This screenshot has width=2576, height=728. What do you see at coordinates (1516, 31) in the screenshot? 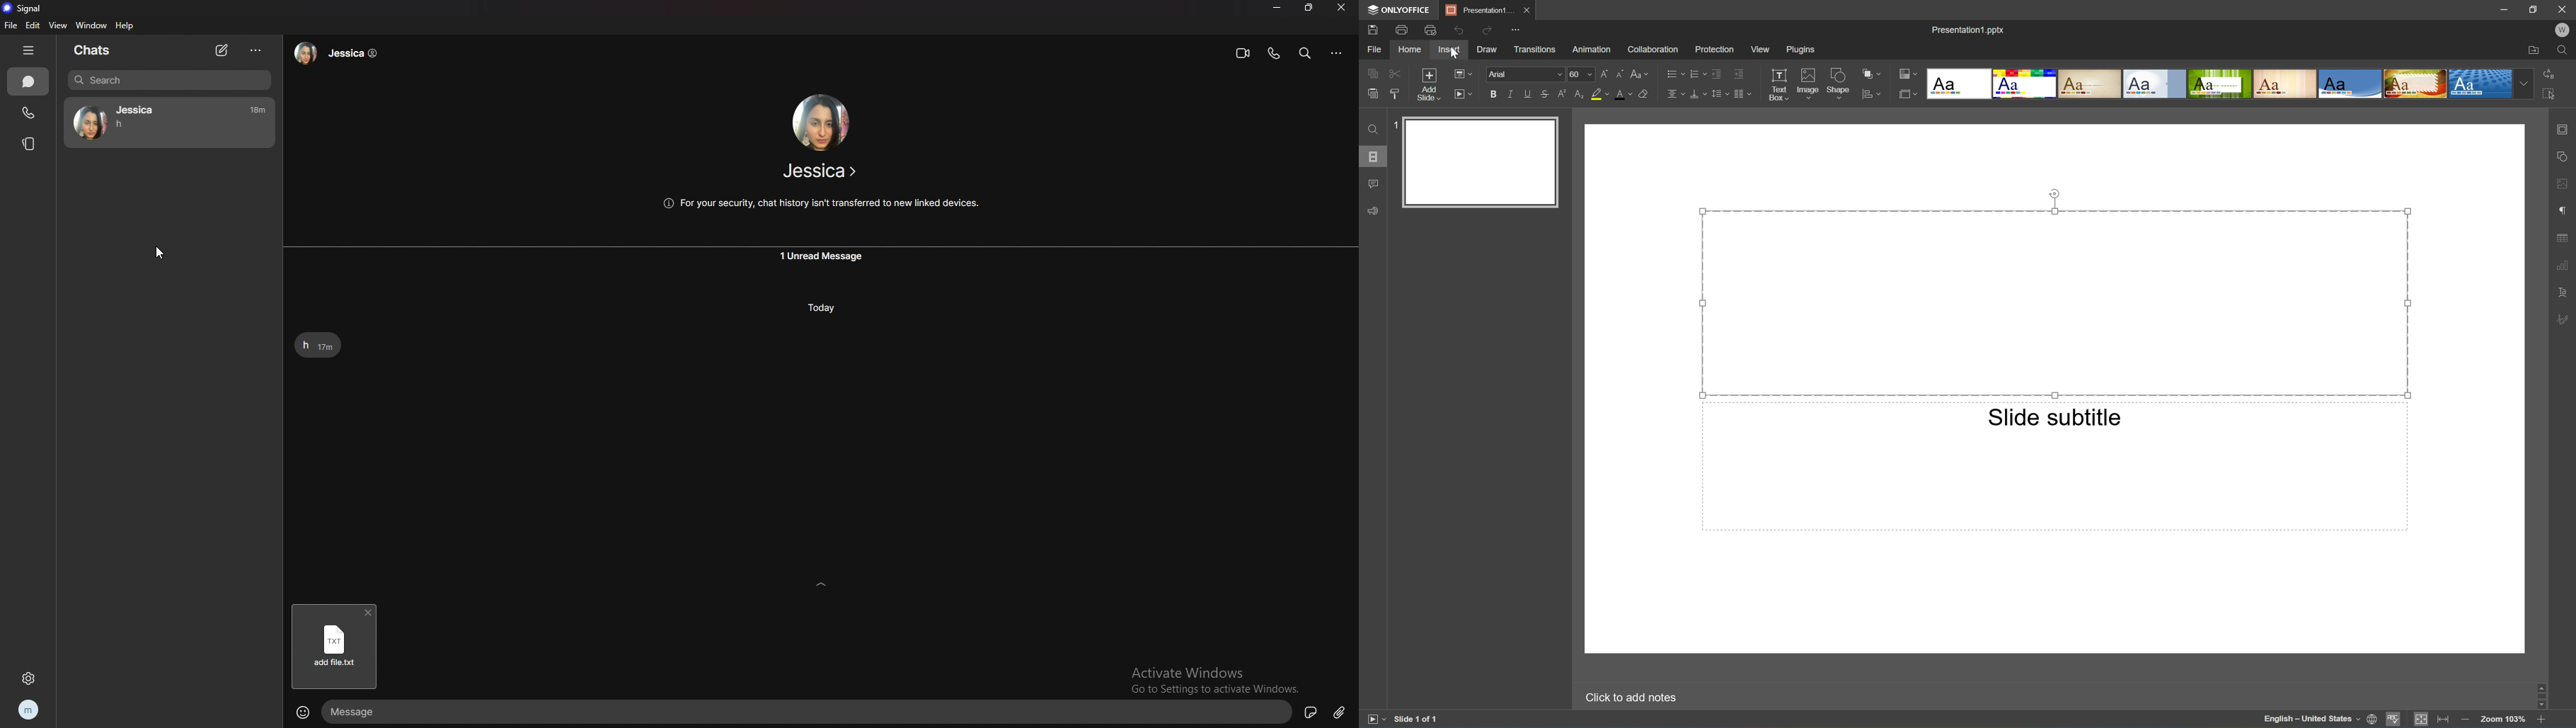
I see `Customize quick access toolbar` at bounding box center [1516, 31].